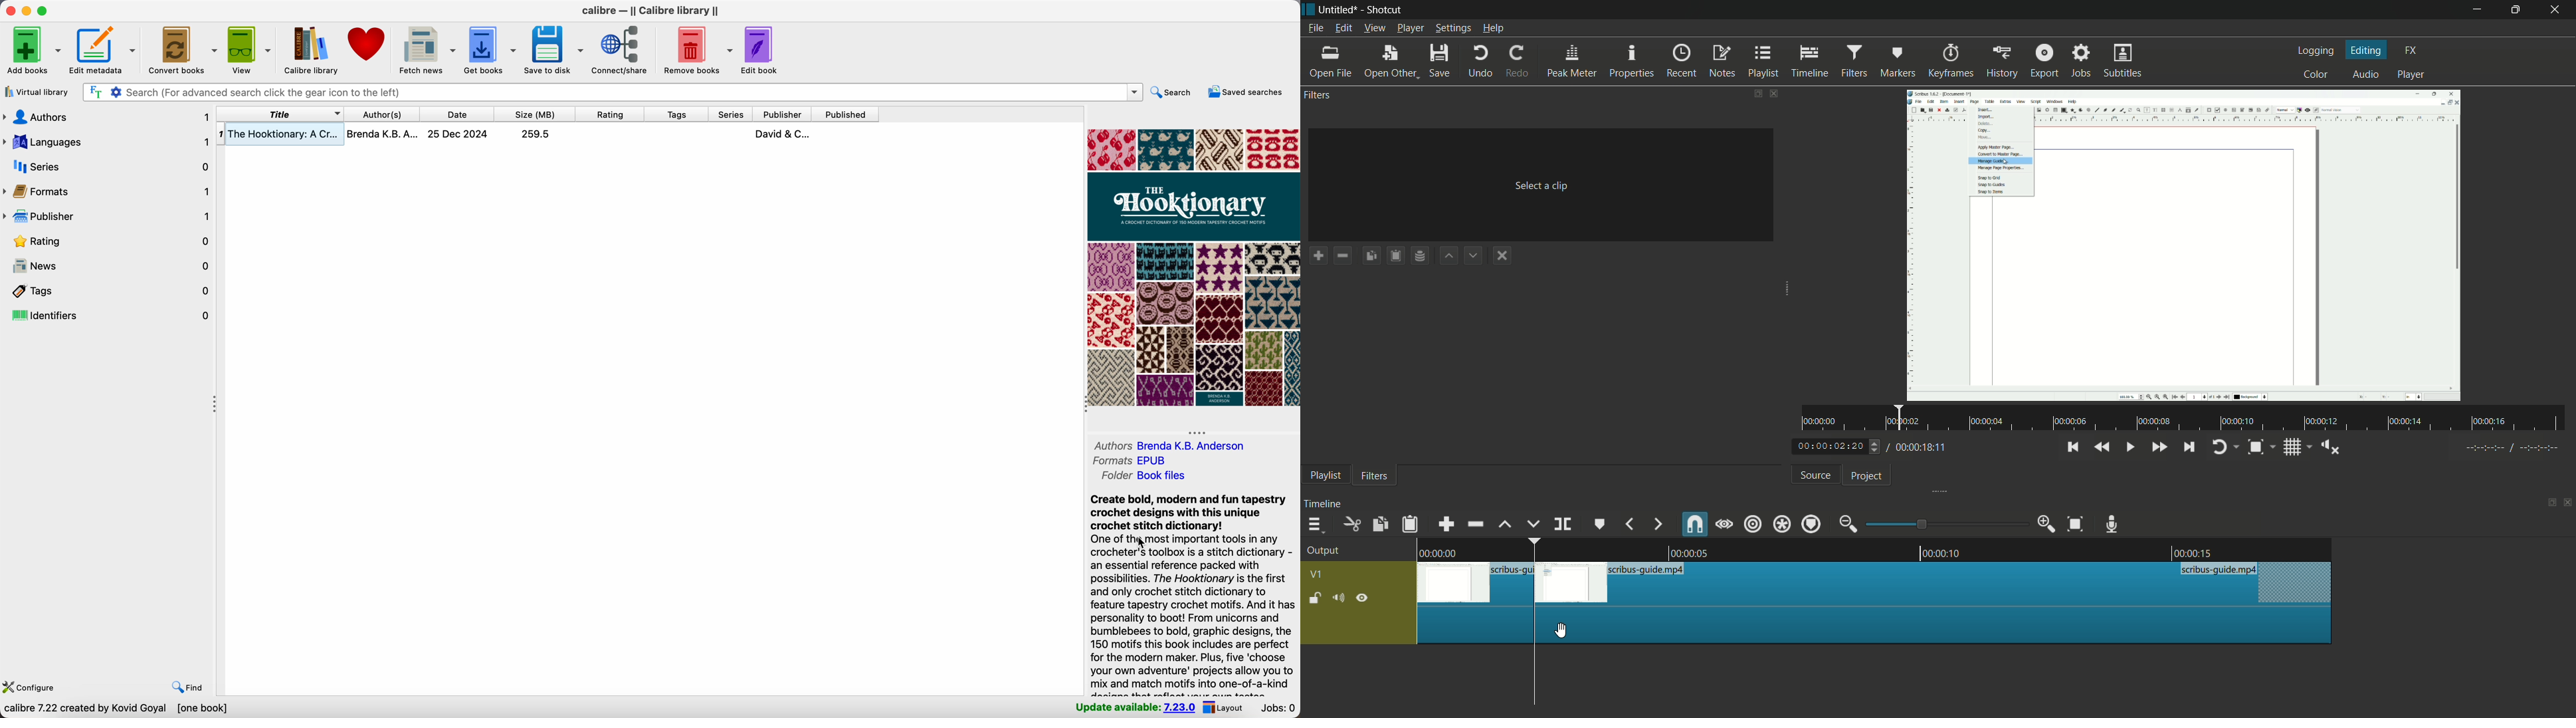 The height and width of the screenshot is (728, 2576). I want to click on current time, so click(1829, 447).